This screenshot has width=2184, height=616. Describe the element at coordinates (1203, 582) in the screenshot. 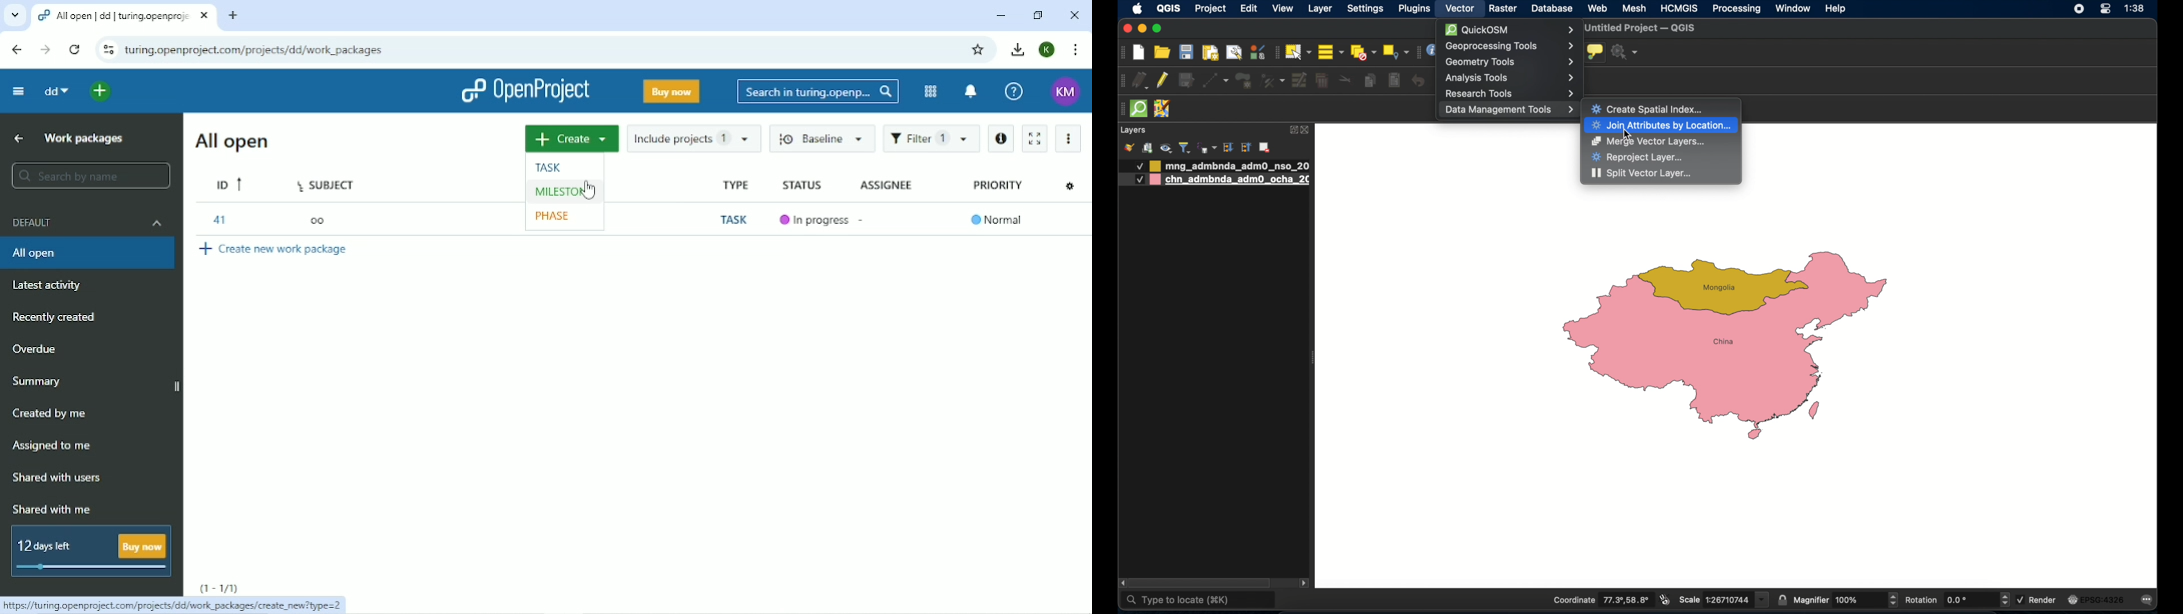

I see `scroll box` at that location.